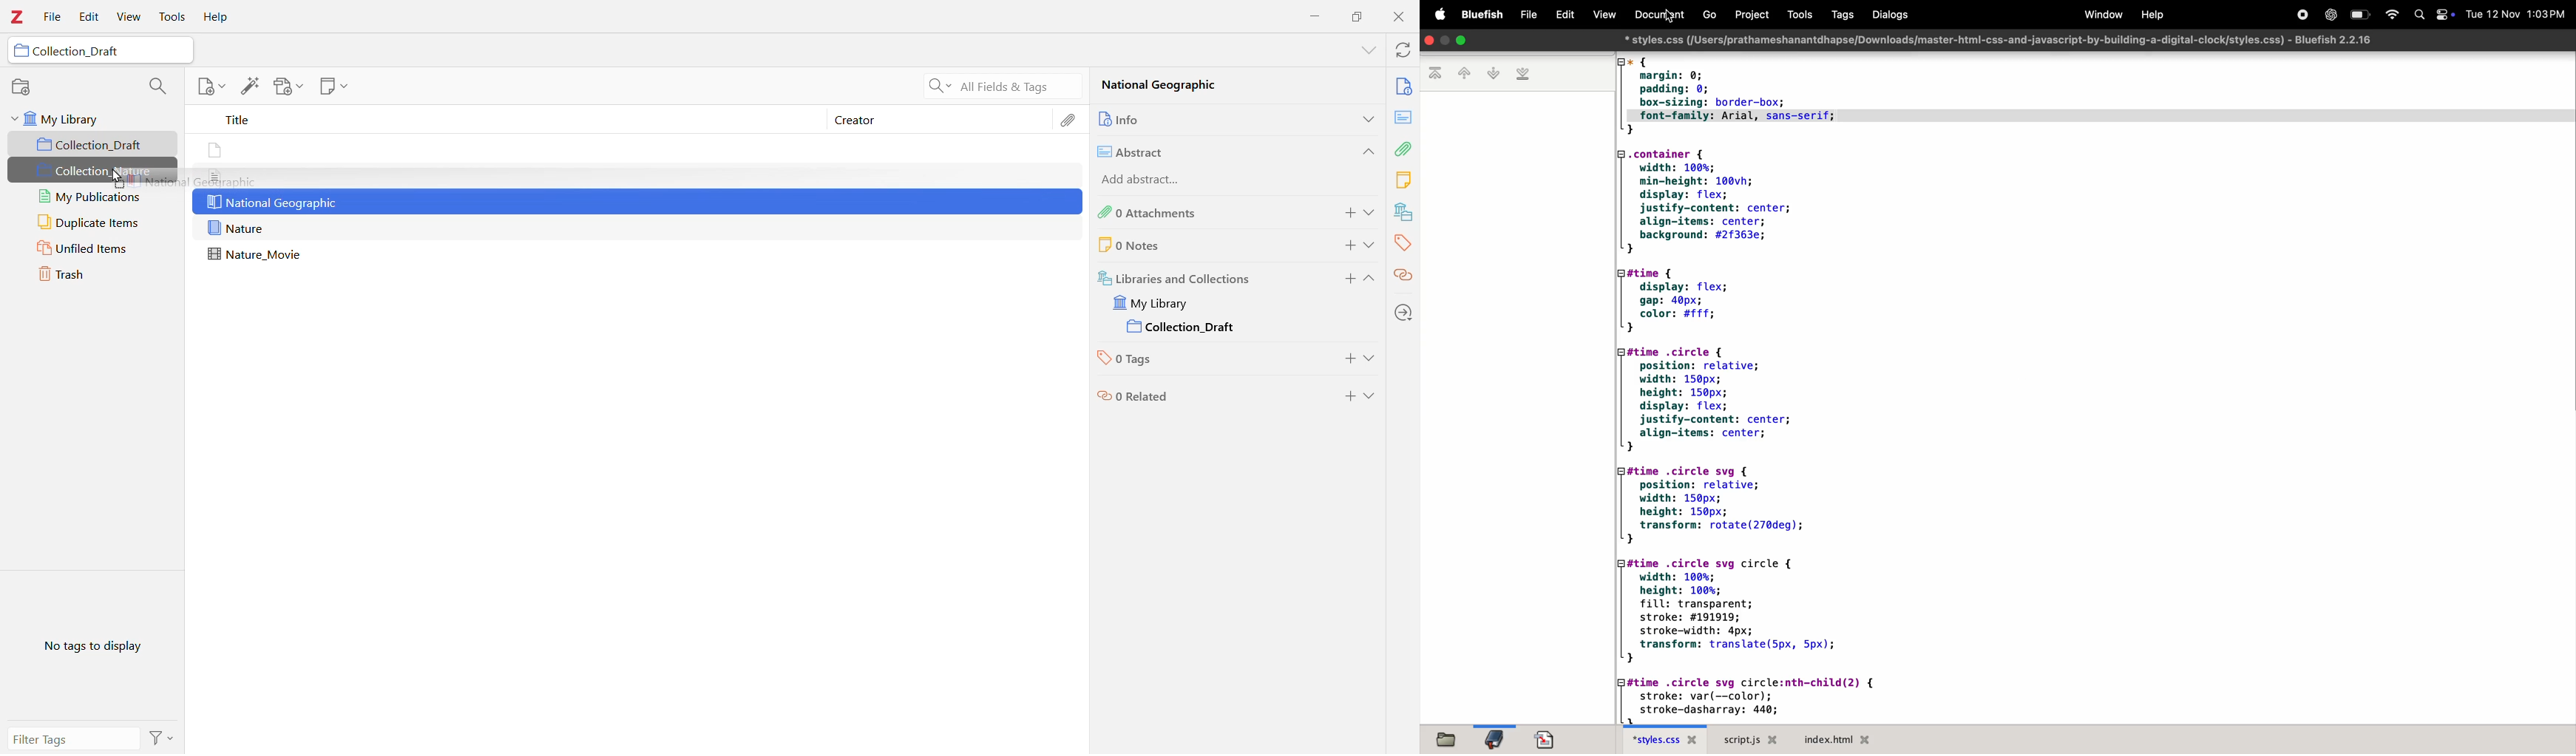 The width and height of the screenshot is (2576, 756). I want to click on Tools, so click(172, 17).